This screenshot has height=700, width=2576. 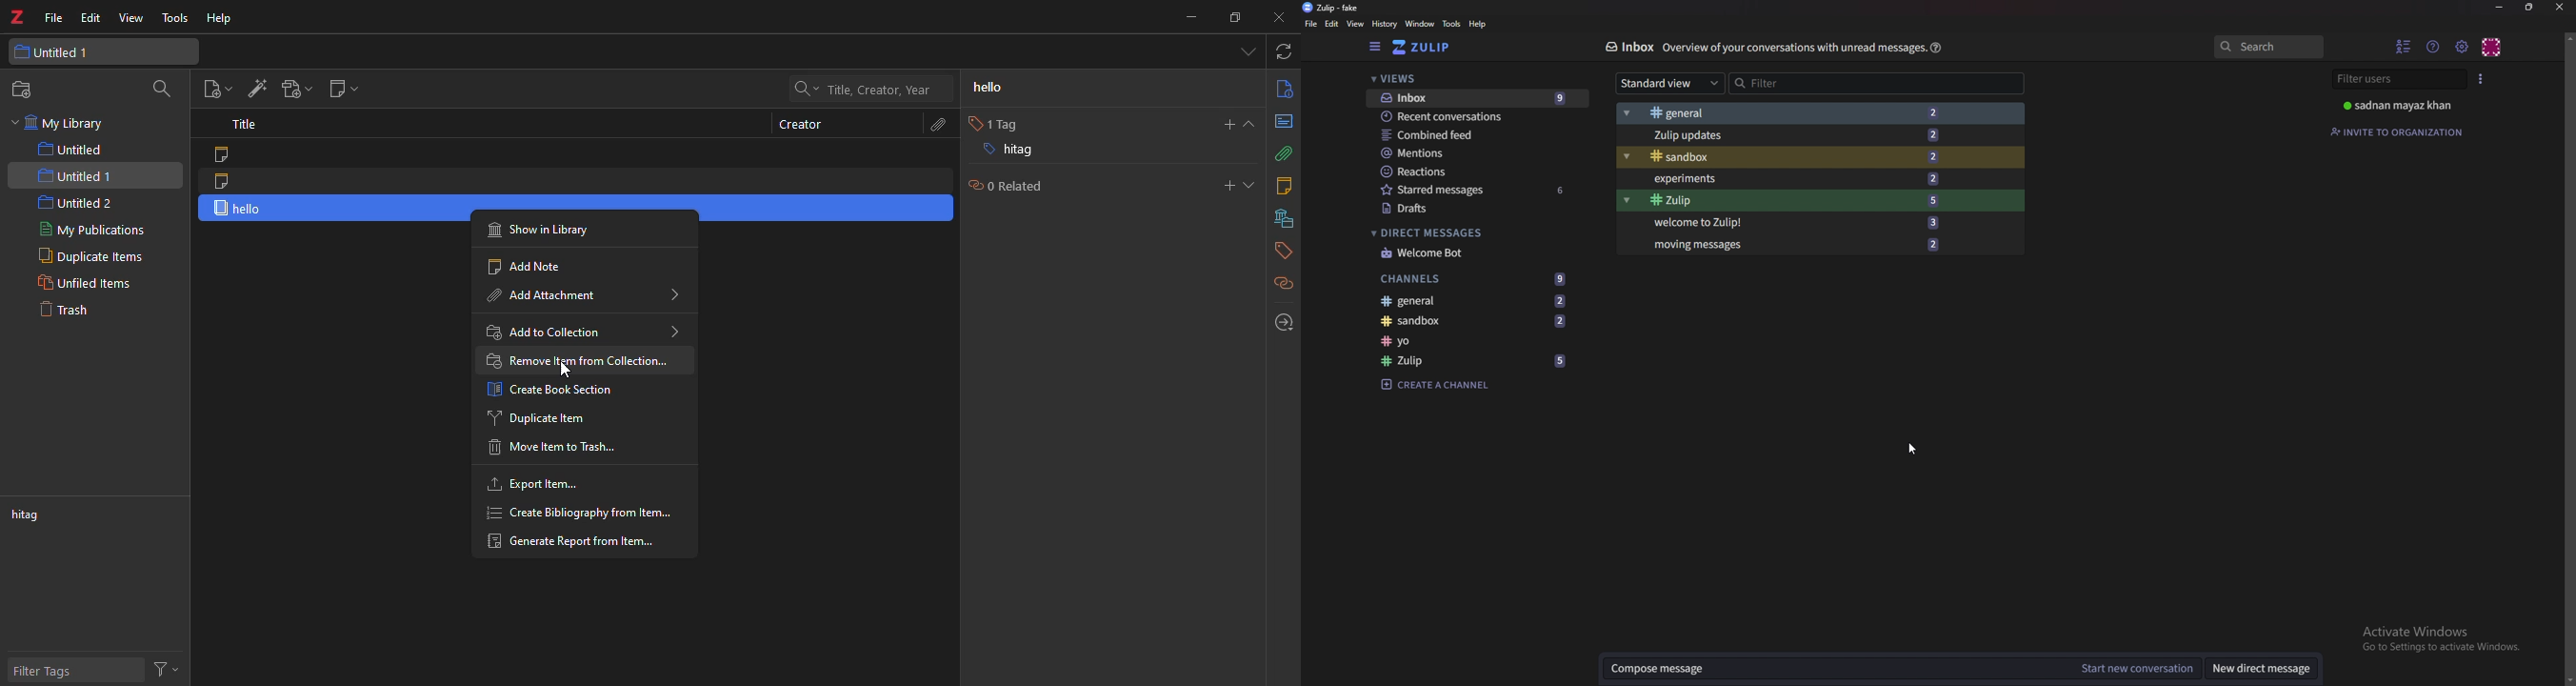 What do you see at coordinates (2571, 357) in the screenshot?
I see `scroll bar` at bounding box center [2571, 357].